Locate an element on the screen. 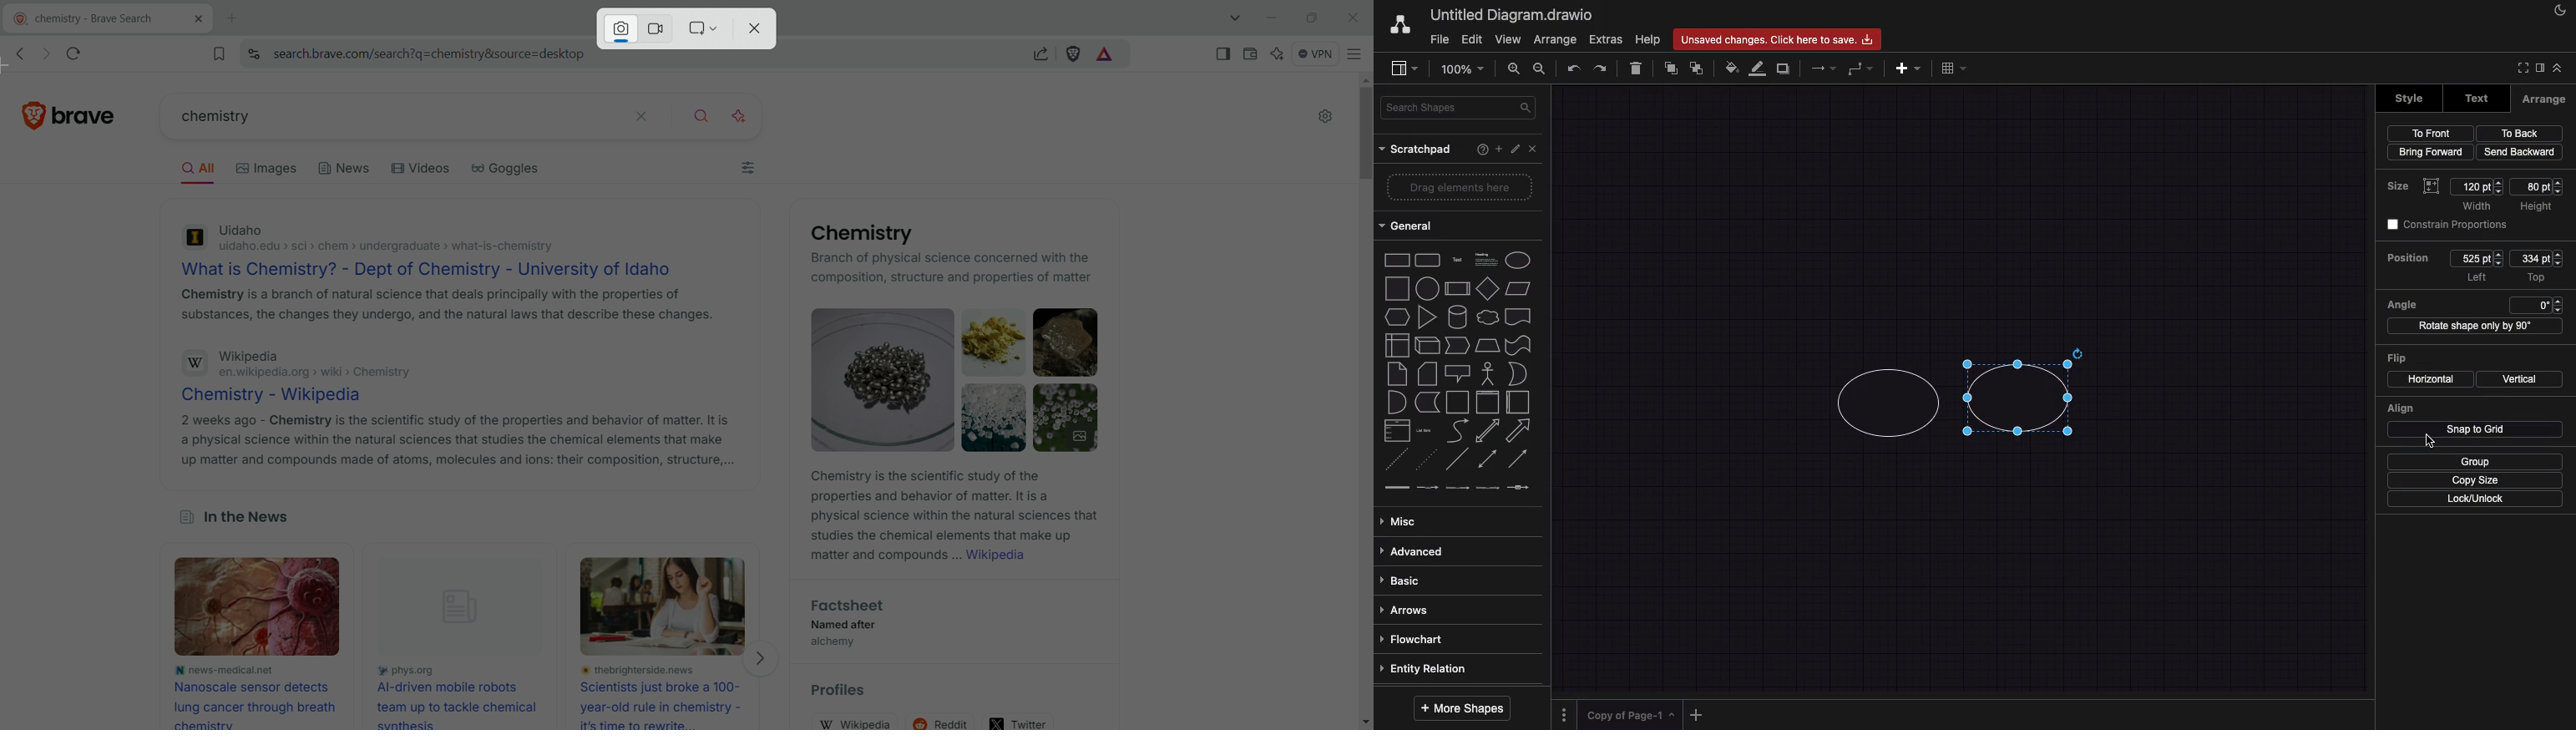 This screenshot has width=2576, height=756. edit is located at coordinates (1475, 40).